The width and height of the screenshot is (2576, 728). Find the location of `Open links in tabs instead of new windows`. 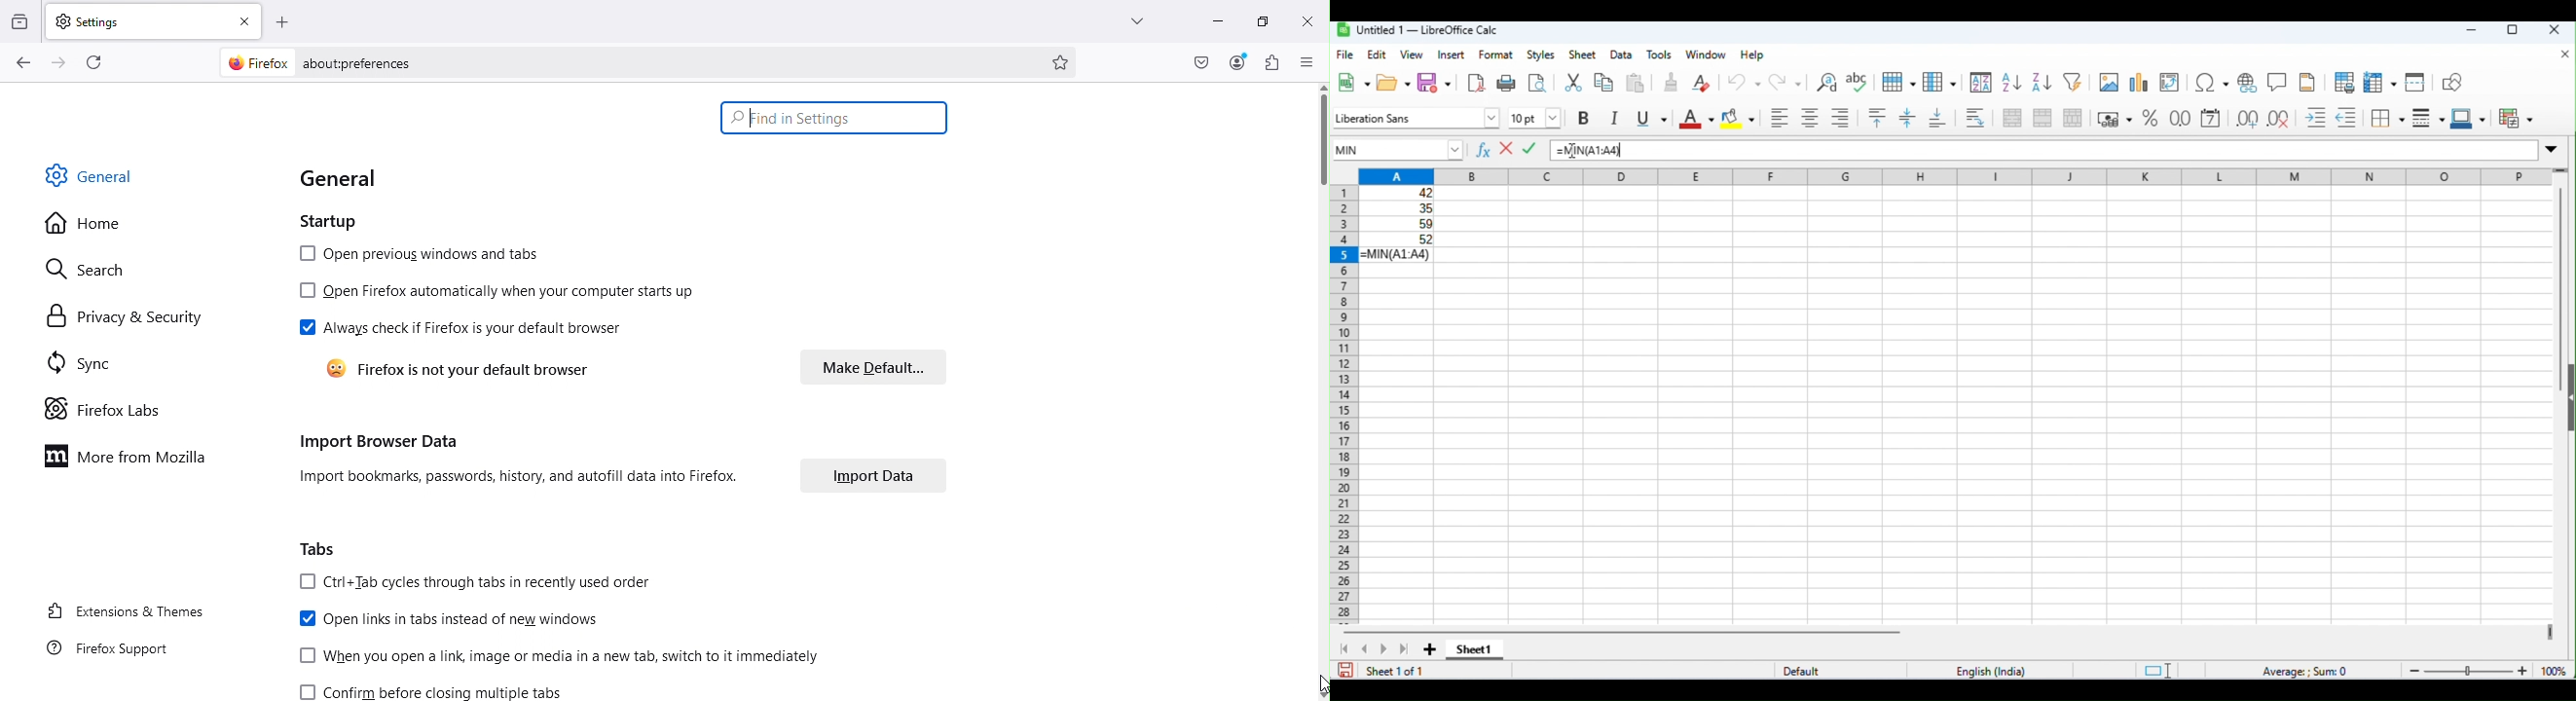

Open links in tabs instead of new windows is located at coordinates (468, 623).